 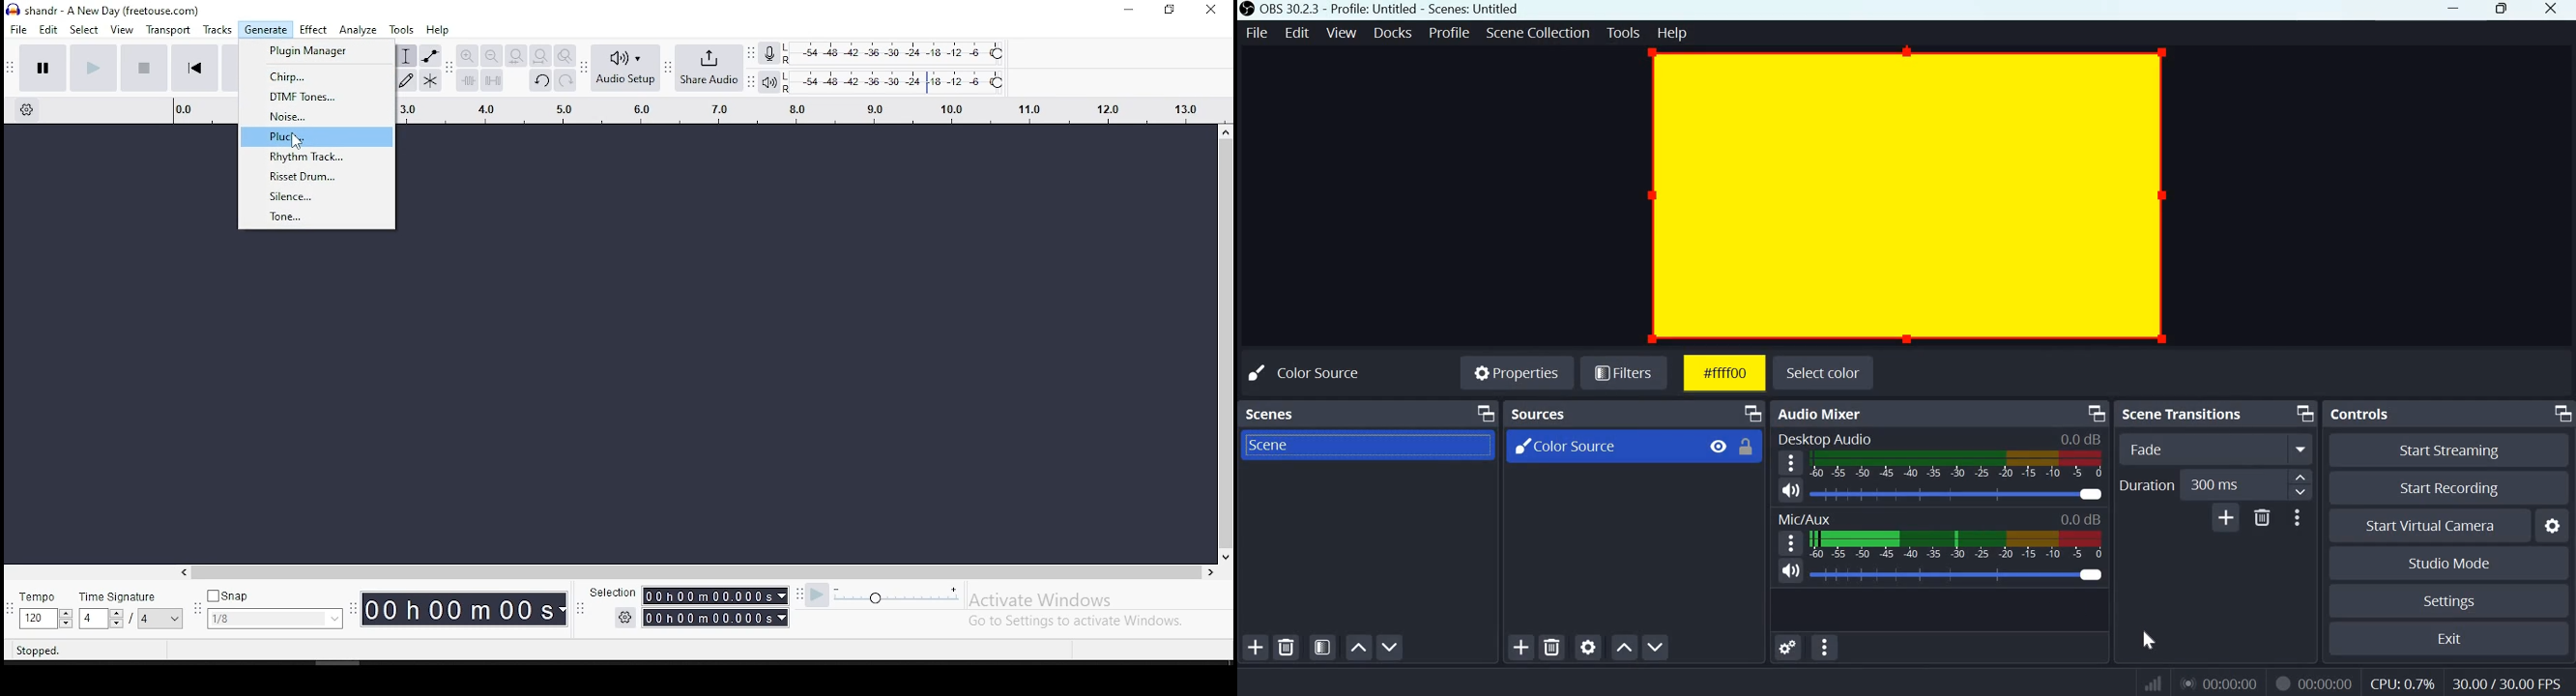 I want to click on scenes, so click(x=1273, y=411).